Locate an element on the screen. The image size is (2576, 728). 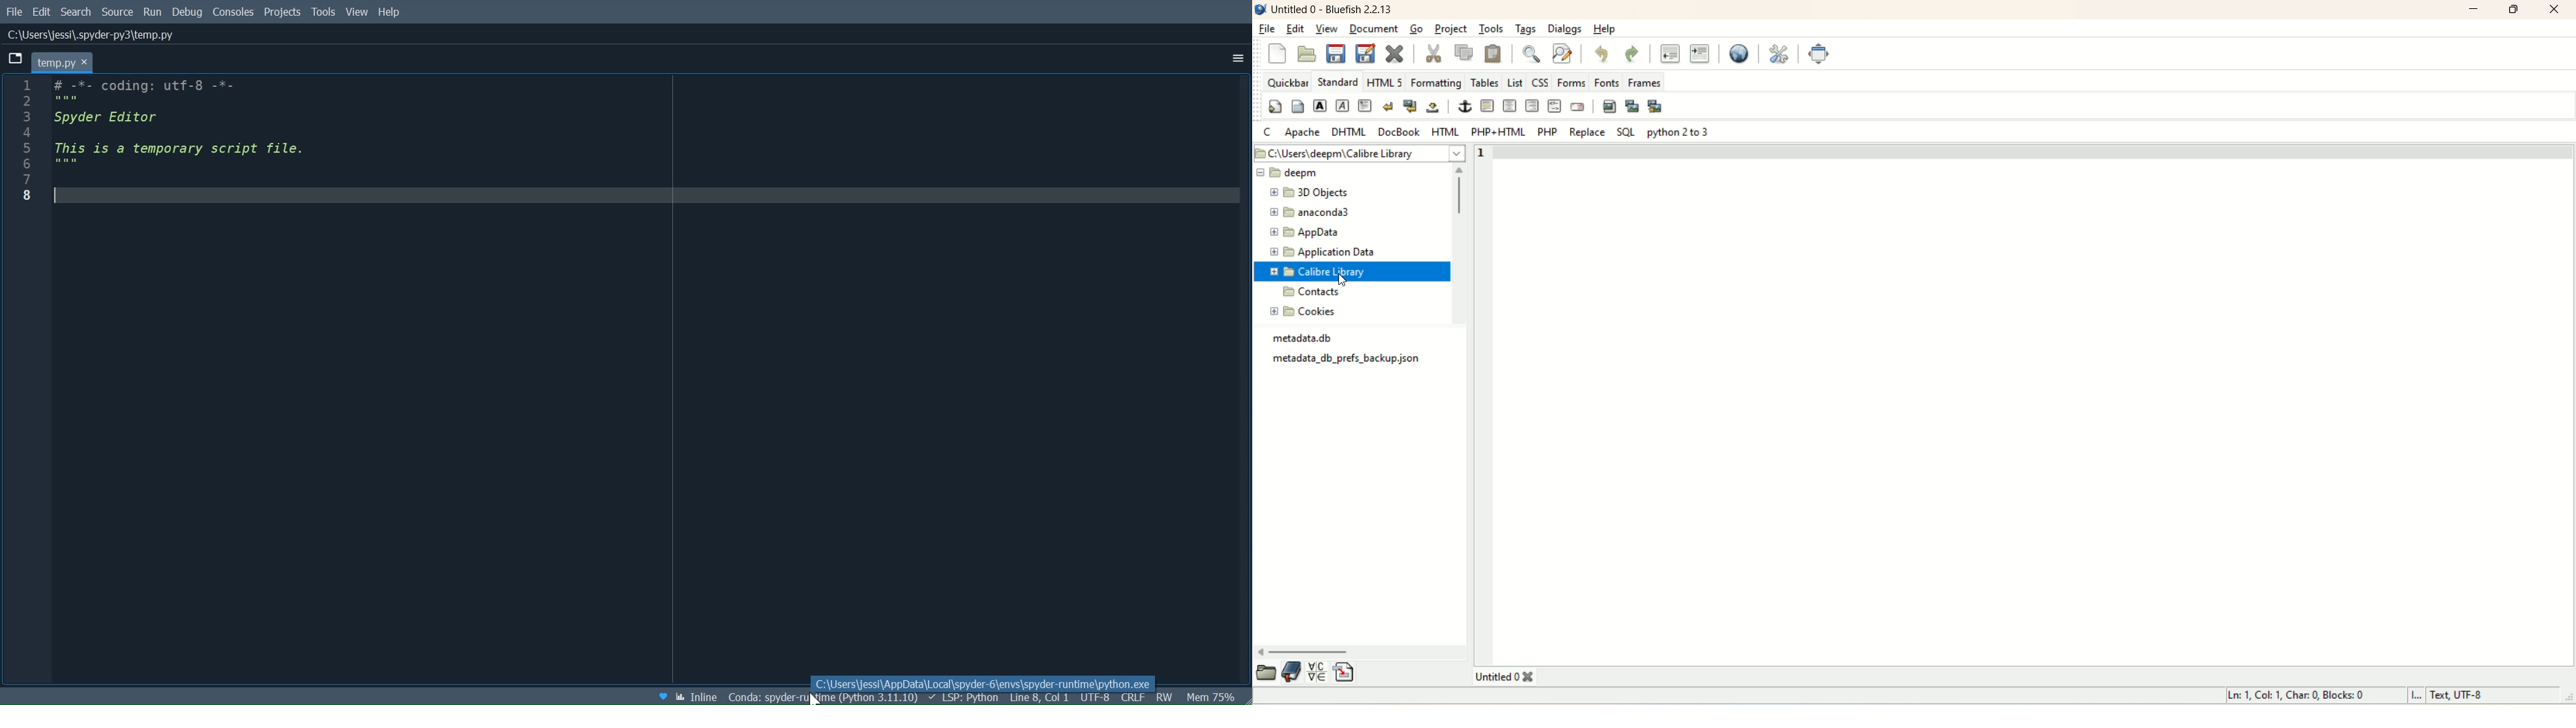
body is located at coordinates (1297, 105).